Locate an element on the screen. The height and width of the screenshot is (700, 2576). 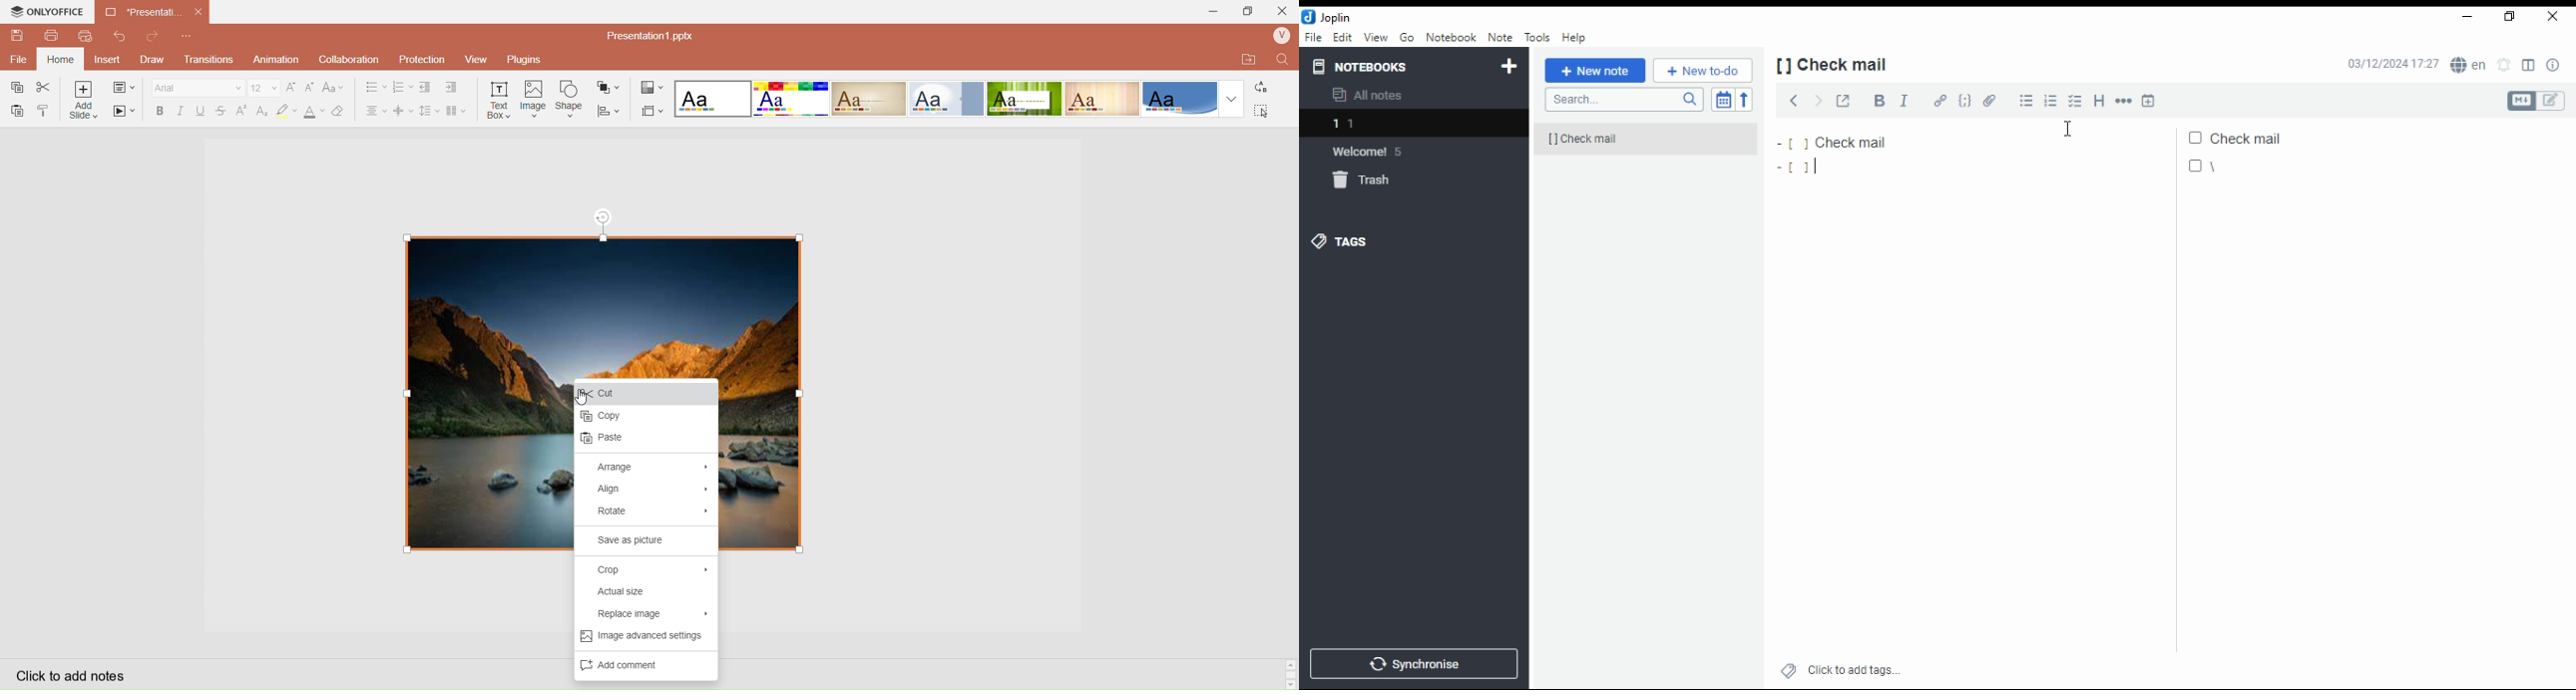
Italec is located at coordinates (180, 111).